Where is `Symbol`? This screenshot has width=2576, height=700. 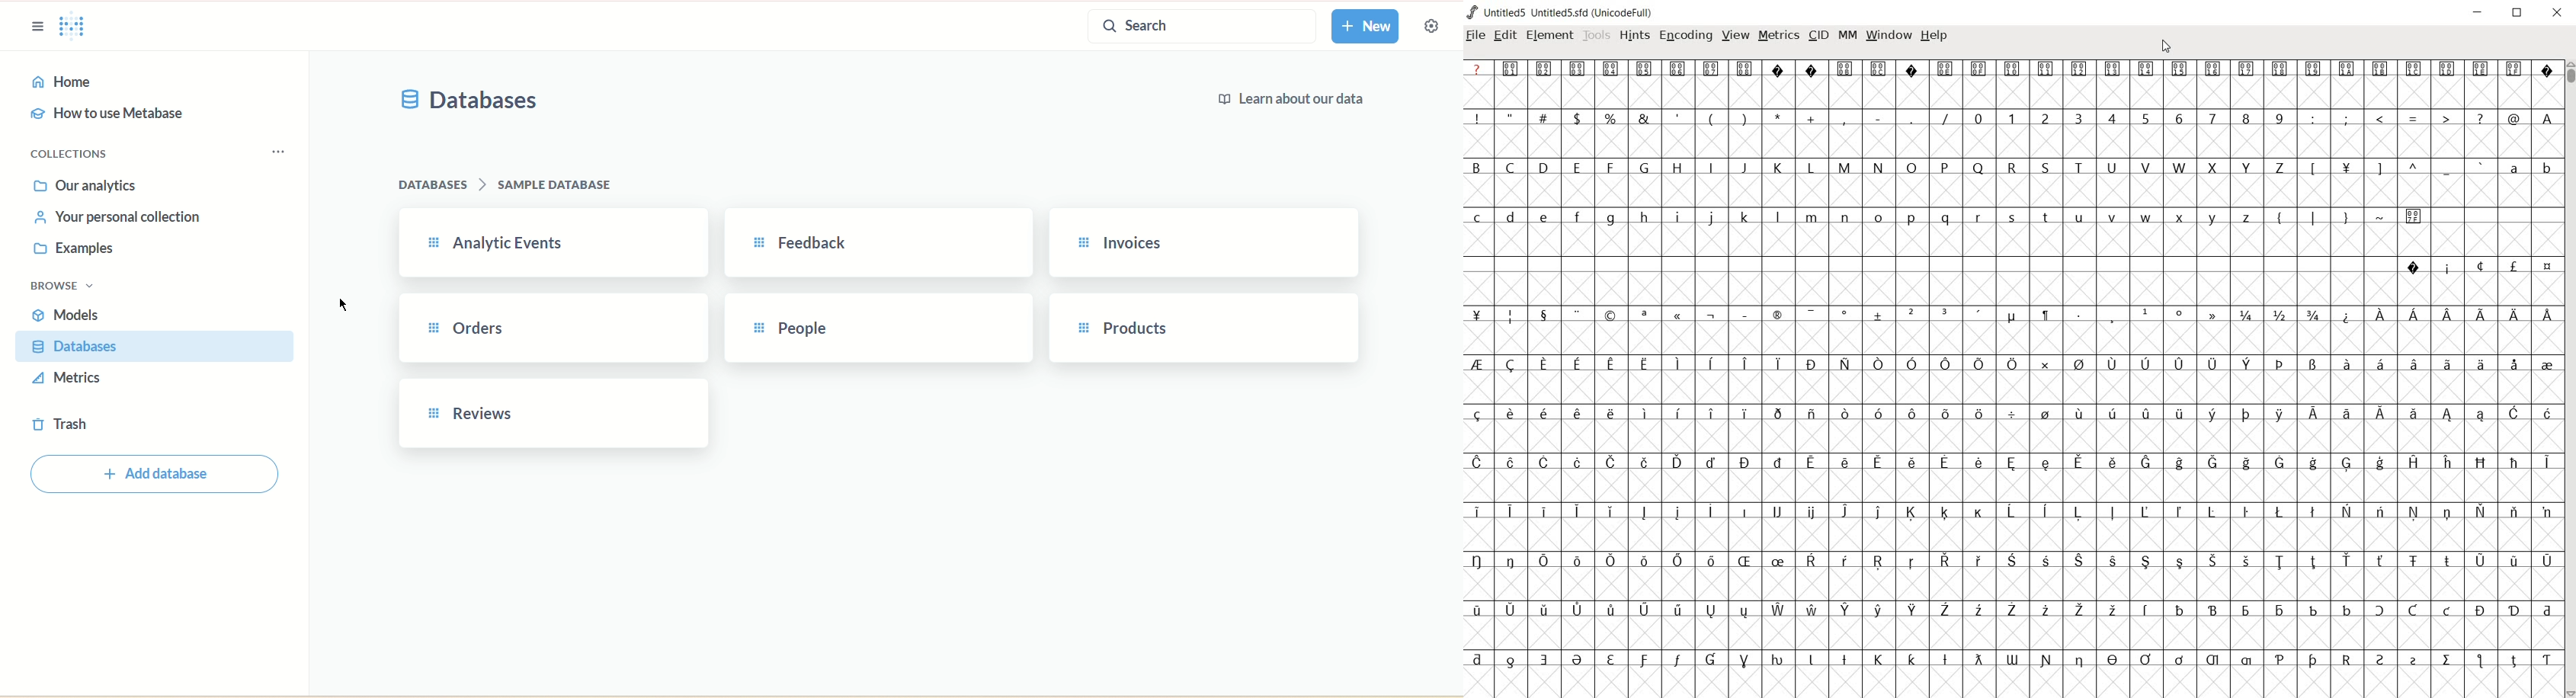
Symbol is located at coordinates (1744, 365).